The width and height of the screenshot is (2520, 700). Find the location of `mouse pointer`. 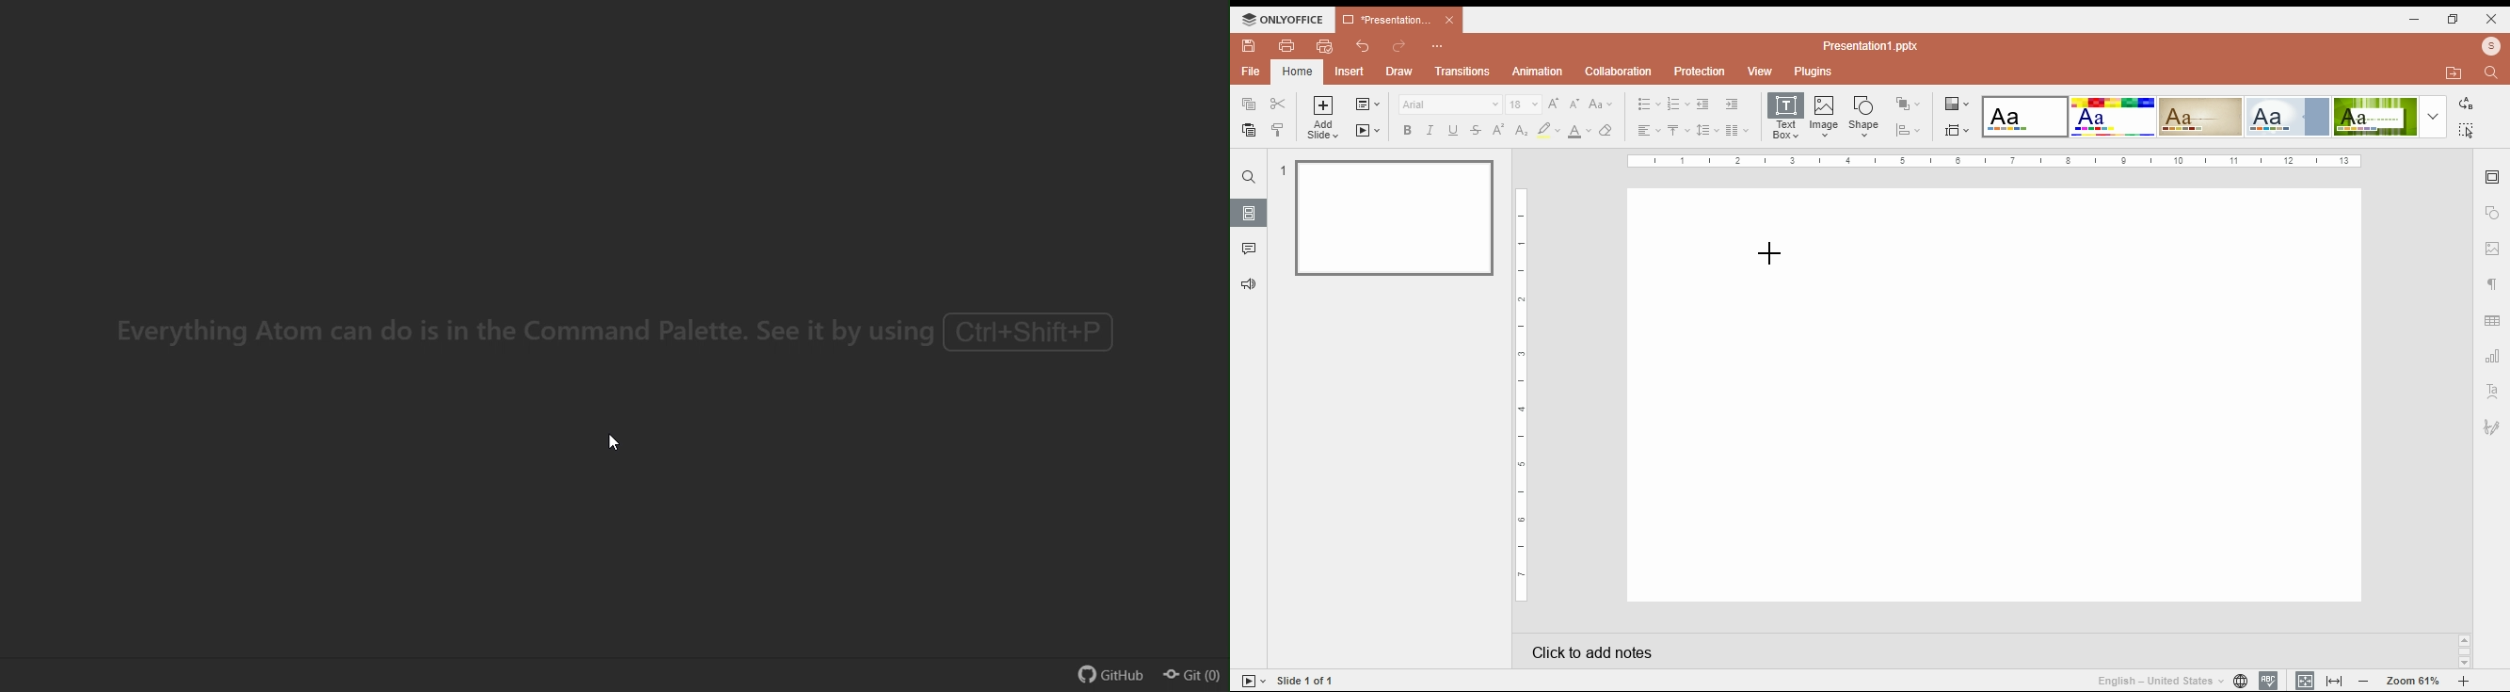

mouse pointer is located at coordinates (1769, 256).